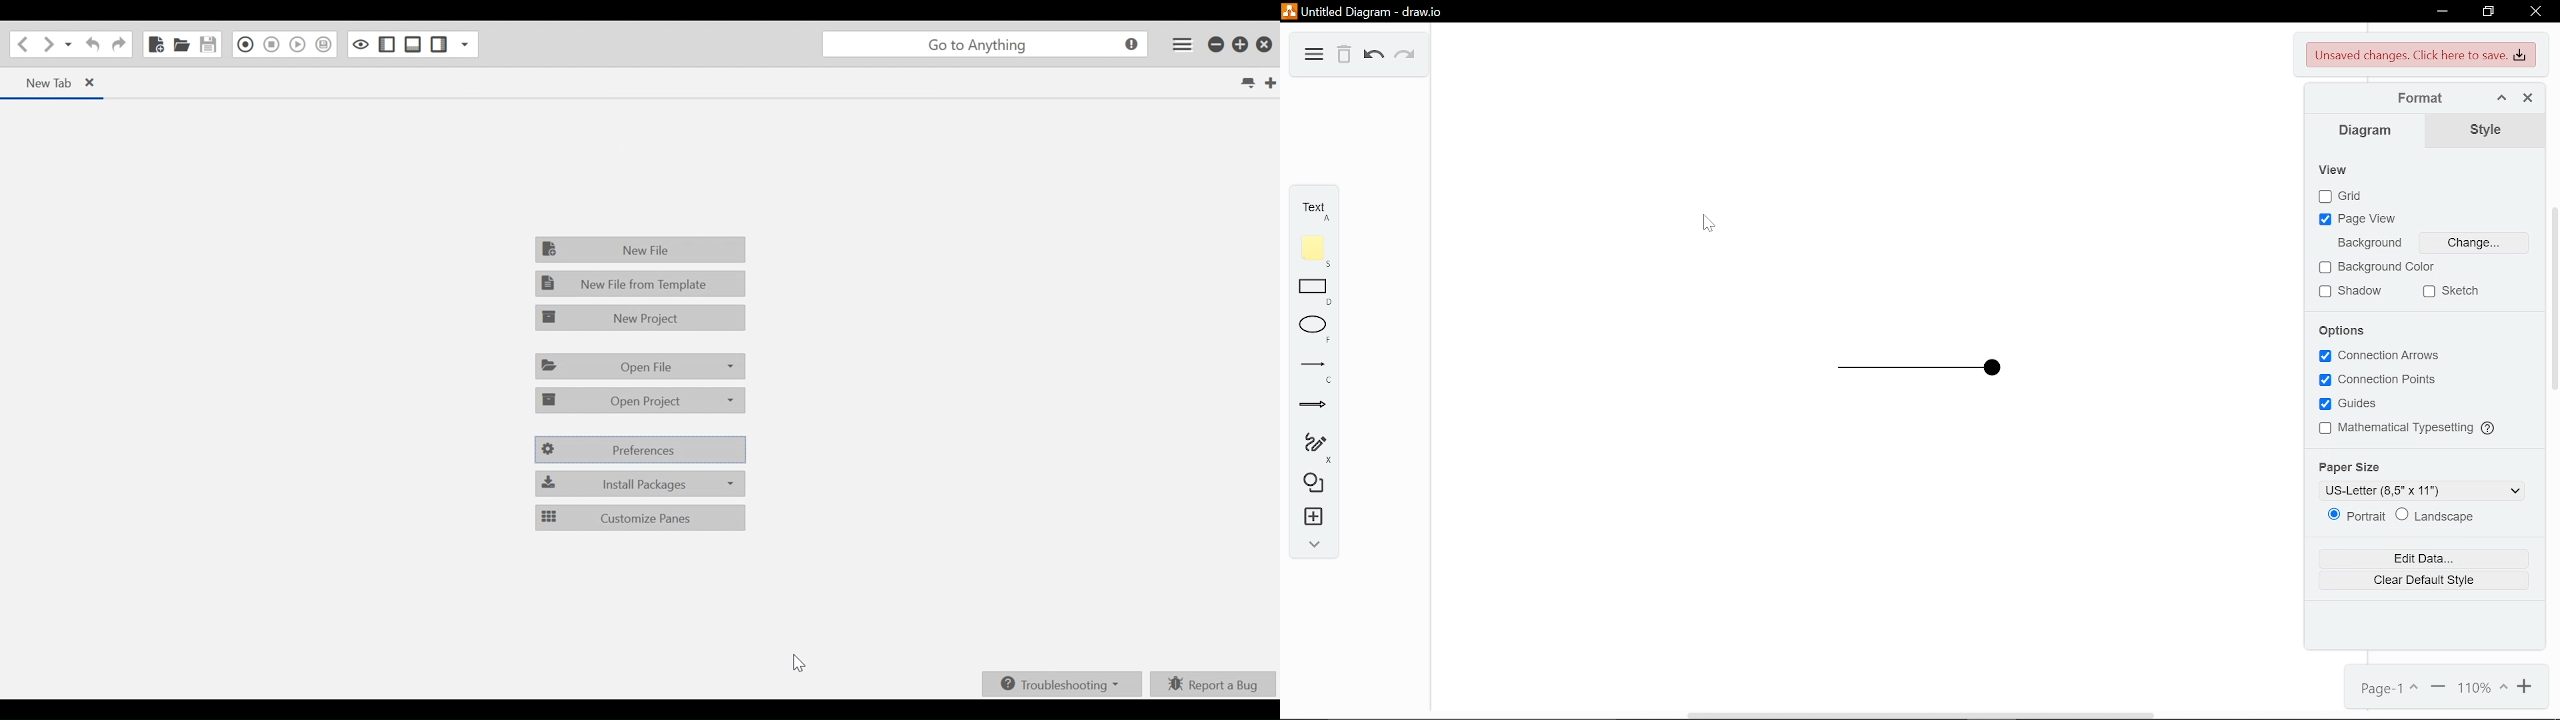  What do you see at coordinates (2441, 688) in the screenshot?
I see `Zoom out` at bounding box center [2441, 688].